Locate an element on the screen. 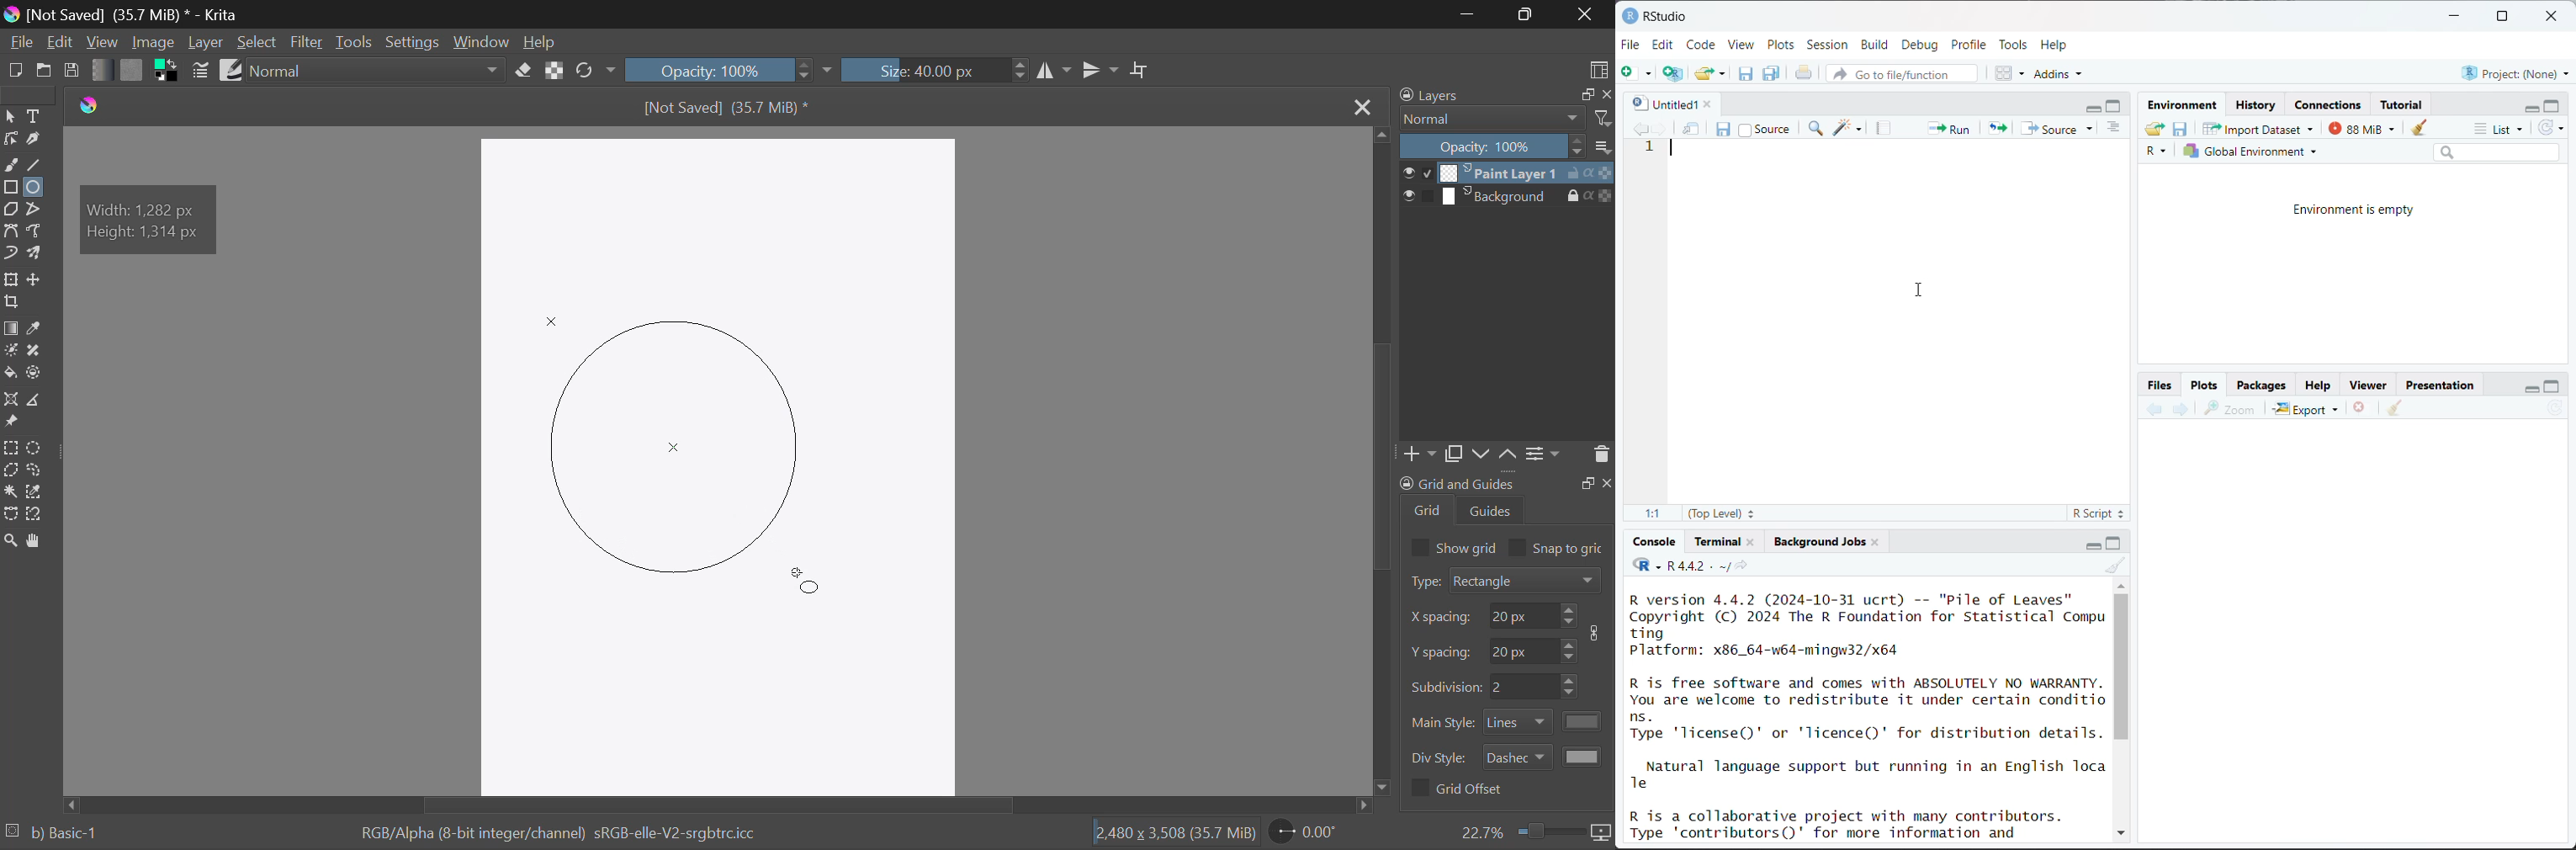 The height and width of the screenshot is (868, 2576). Build is located at coordinates (1877, 45).